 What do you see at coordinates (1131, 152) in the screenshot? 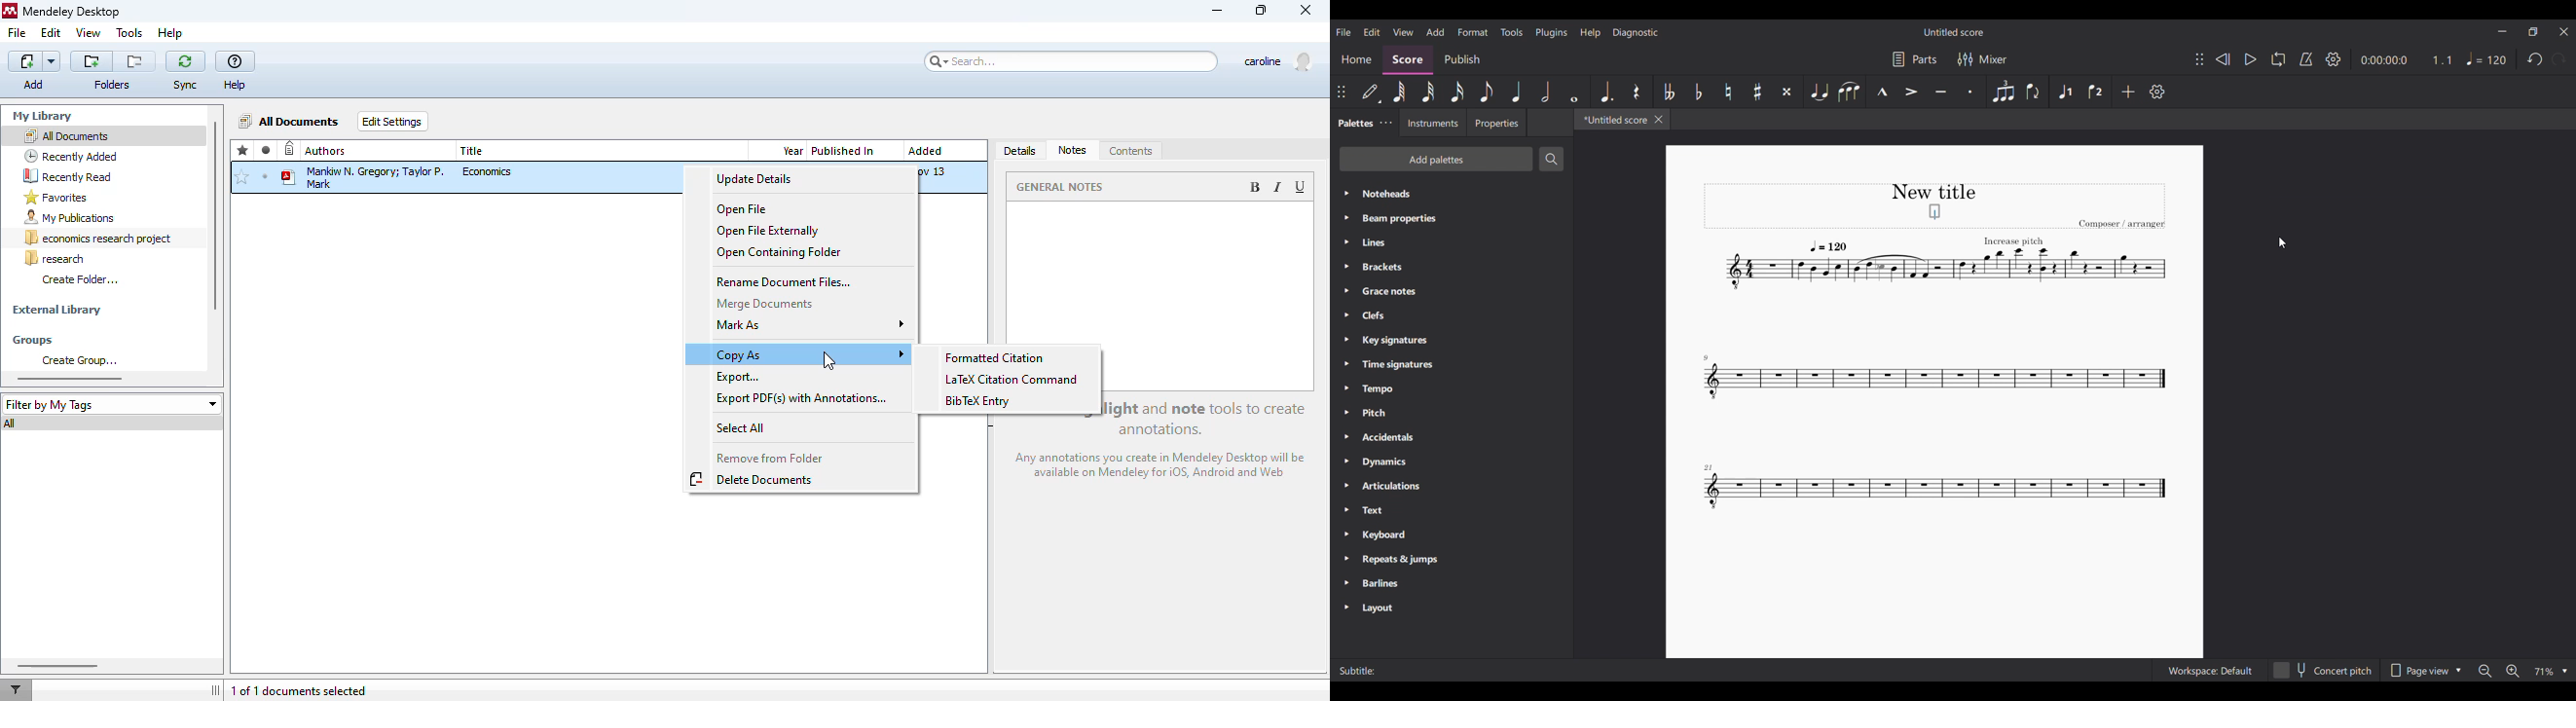
I see `contents` at bounding box center [1131, 152].